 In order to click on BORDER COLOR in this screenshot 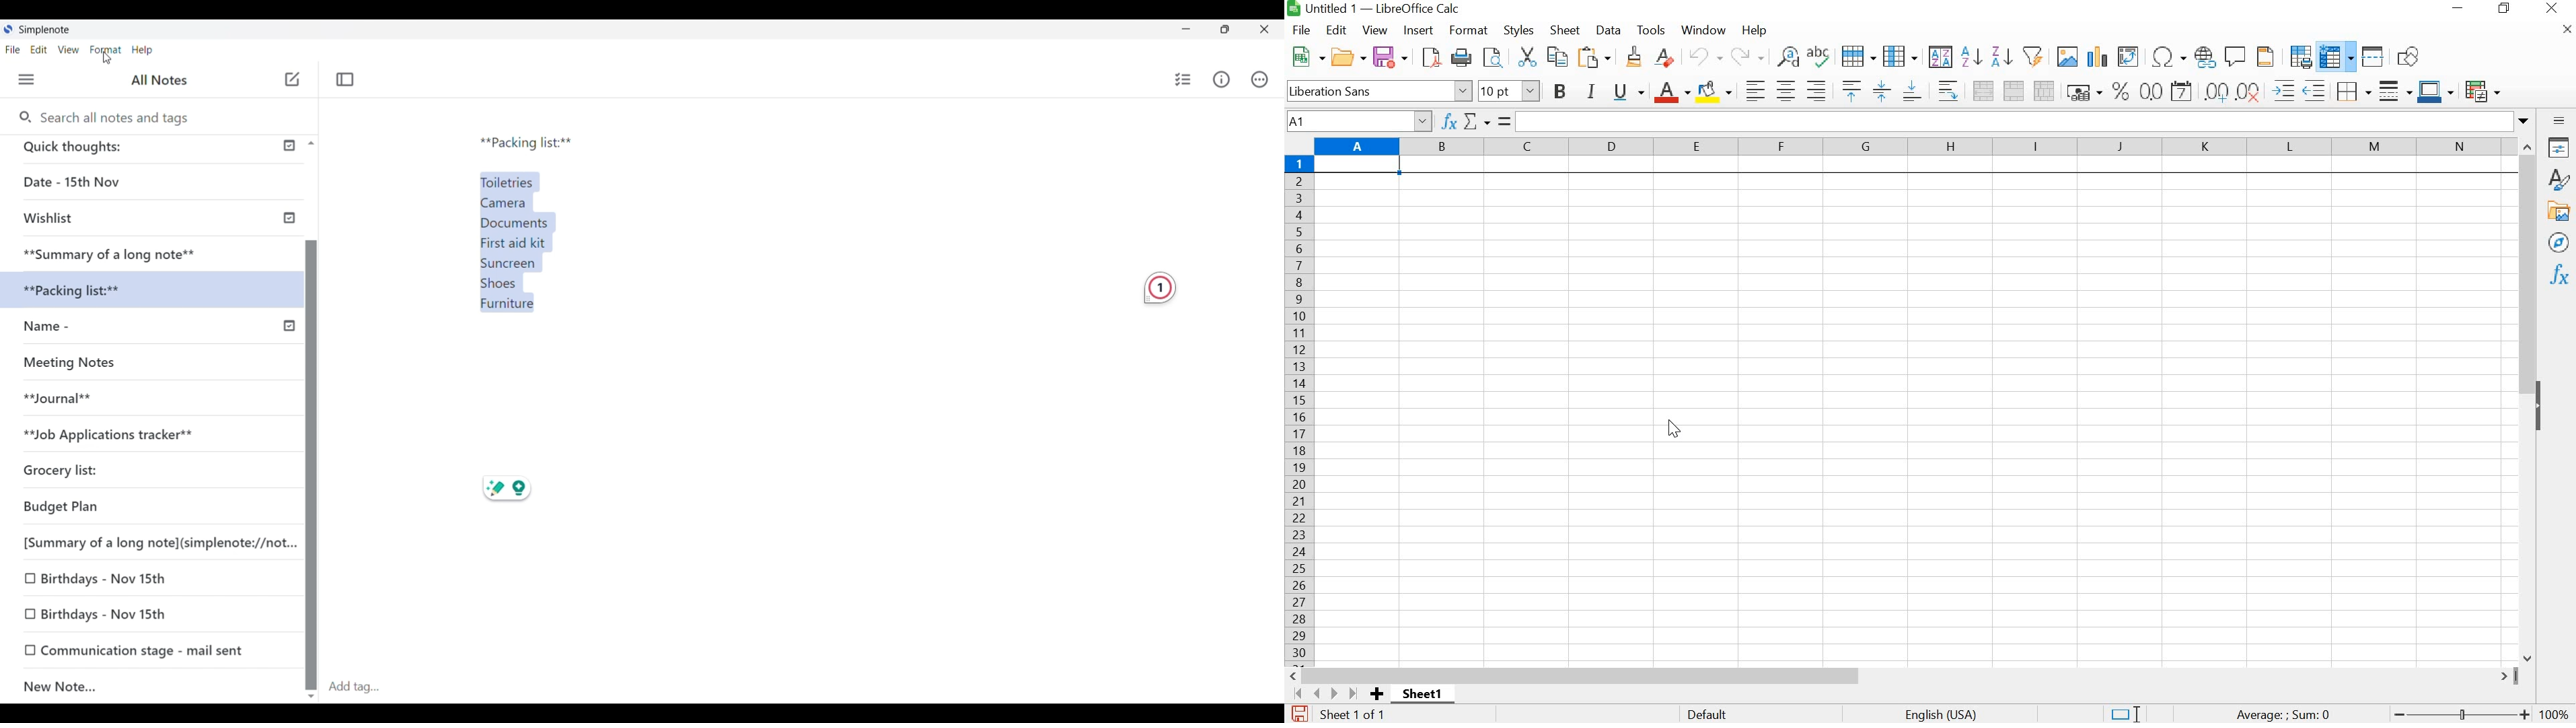, I will do `click(2435, 90)`.